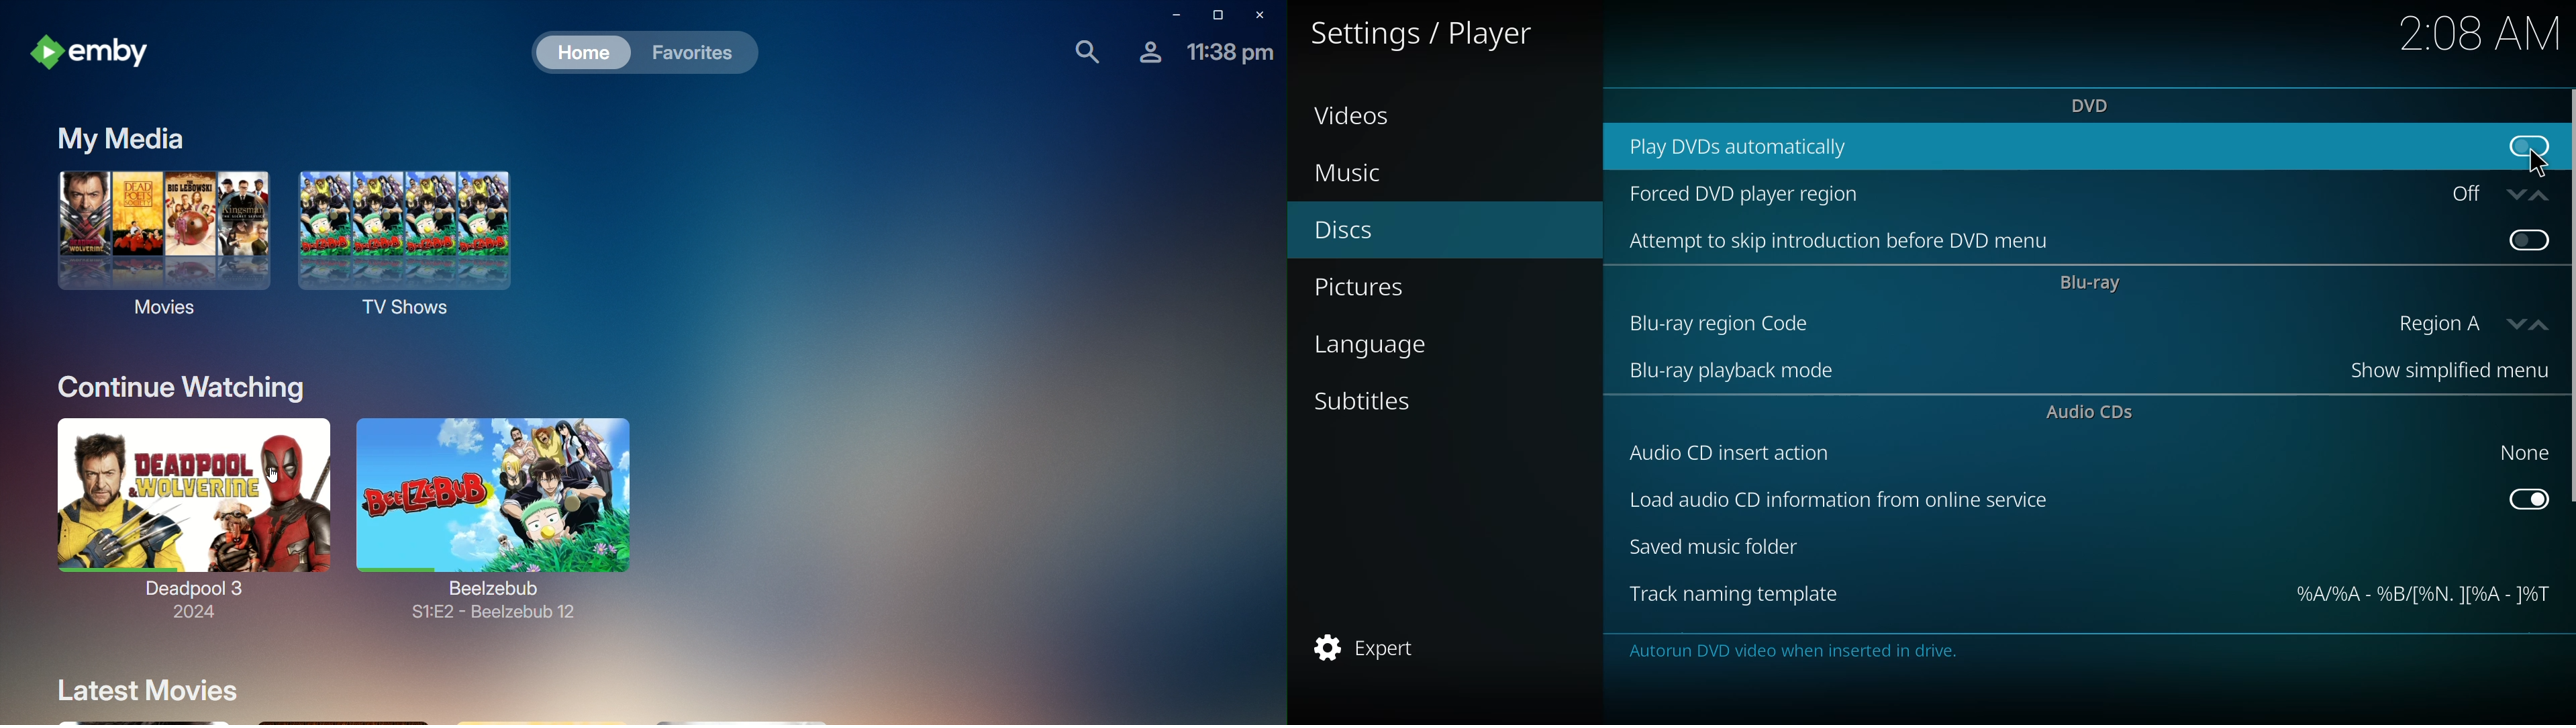 Image resolution: width=2576 pixels, height=728 pixels. I want to click on Beelzebub, so click(494, 505).